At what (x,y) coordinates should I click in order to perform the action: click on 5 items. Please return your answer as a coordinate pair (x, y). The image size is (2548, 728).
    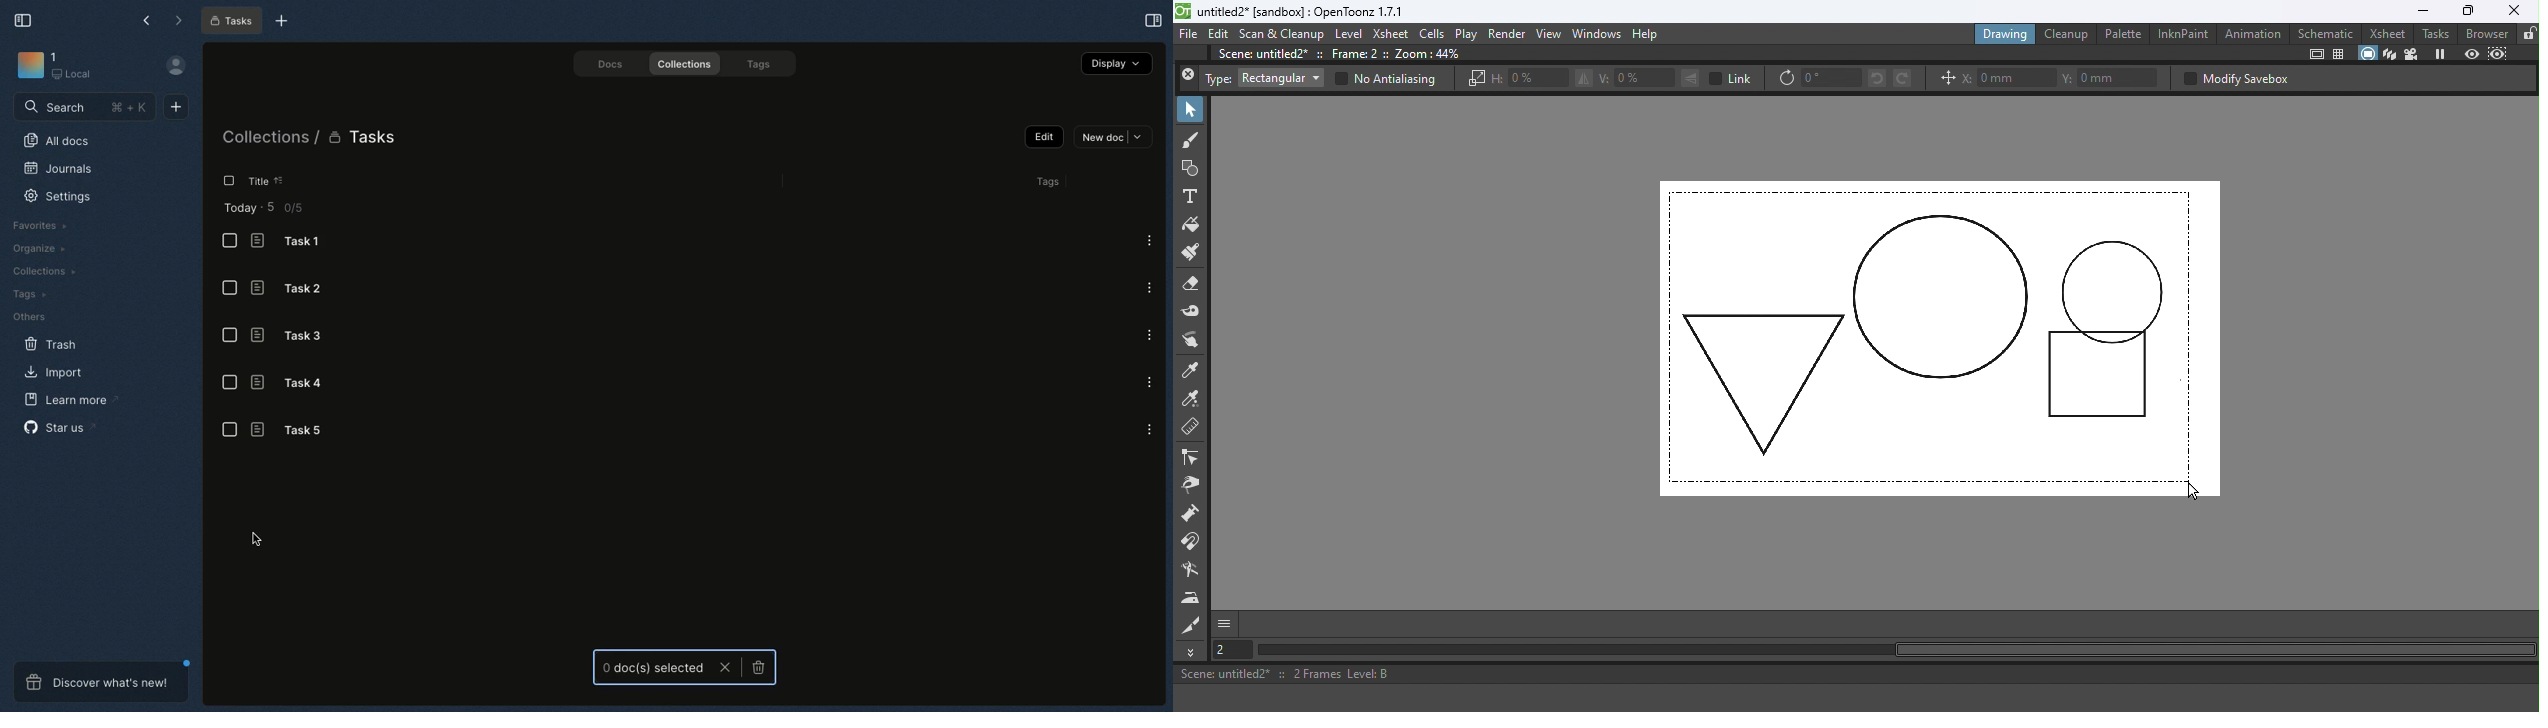
    Looking at the image, I should click on (288, 209).